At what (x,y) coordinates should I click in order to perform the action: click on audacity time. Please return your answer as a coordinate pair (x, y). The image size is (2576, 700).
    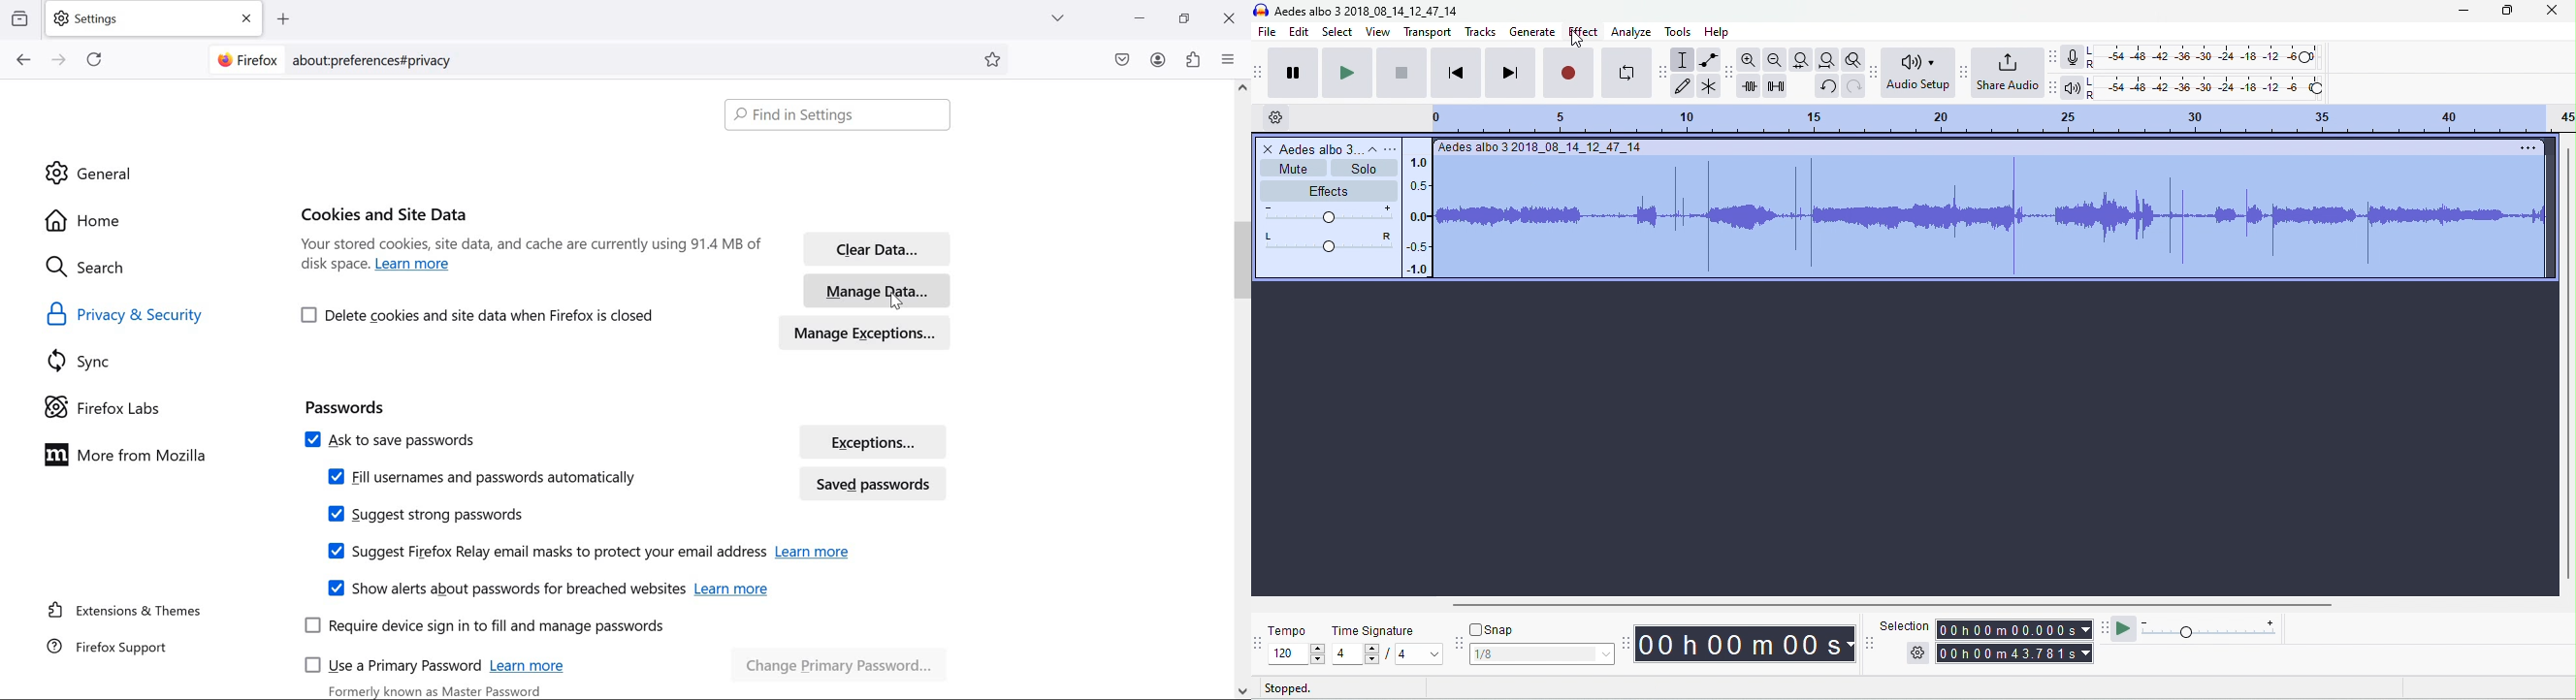
    Looking at the image, I should click on (1746, 645).